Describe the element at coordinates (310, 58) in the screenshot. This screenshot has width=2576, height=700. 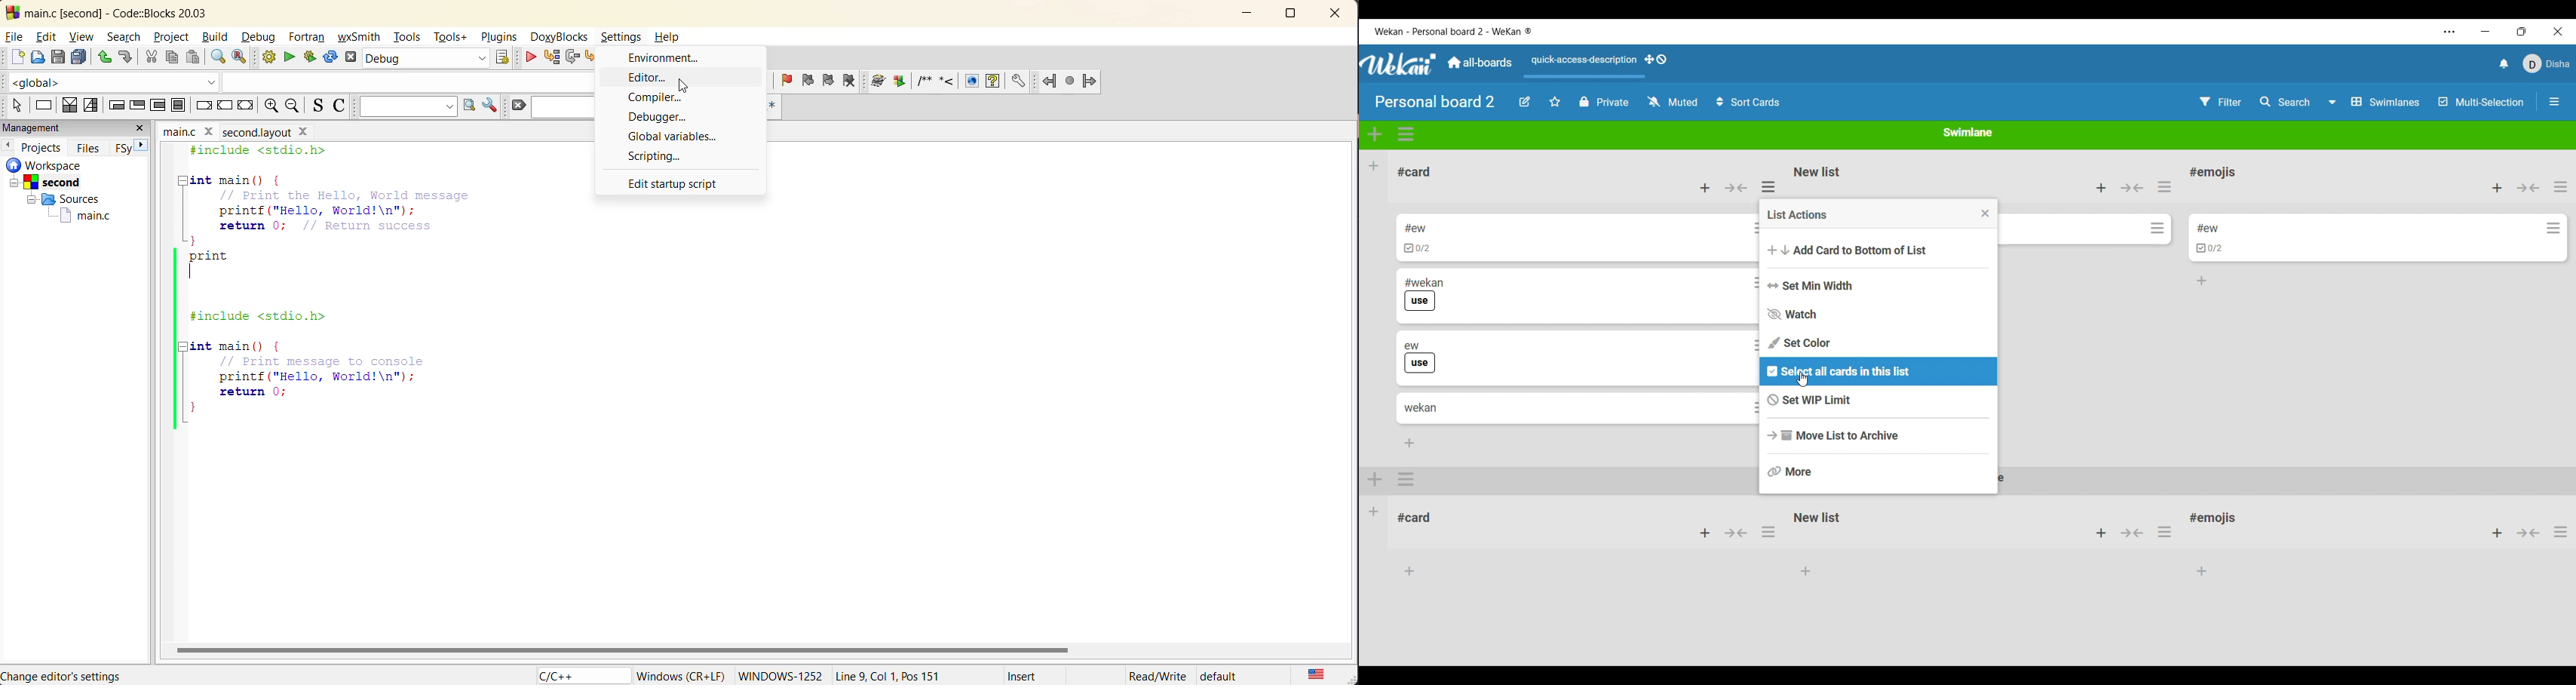
I see `build and run` at that location.